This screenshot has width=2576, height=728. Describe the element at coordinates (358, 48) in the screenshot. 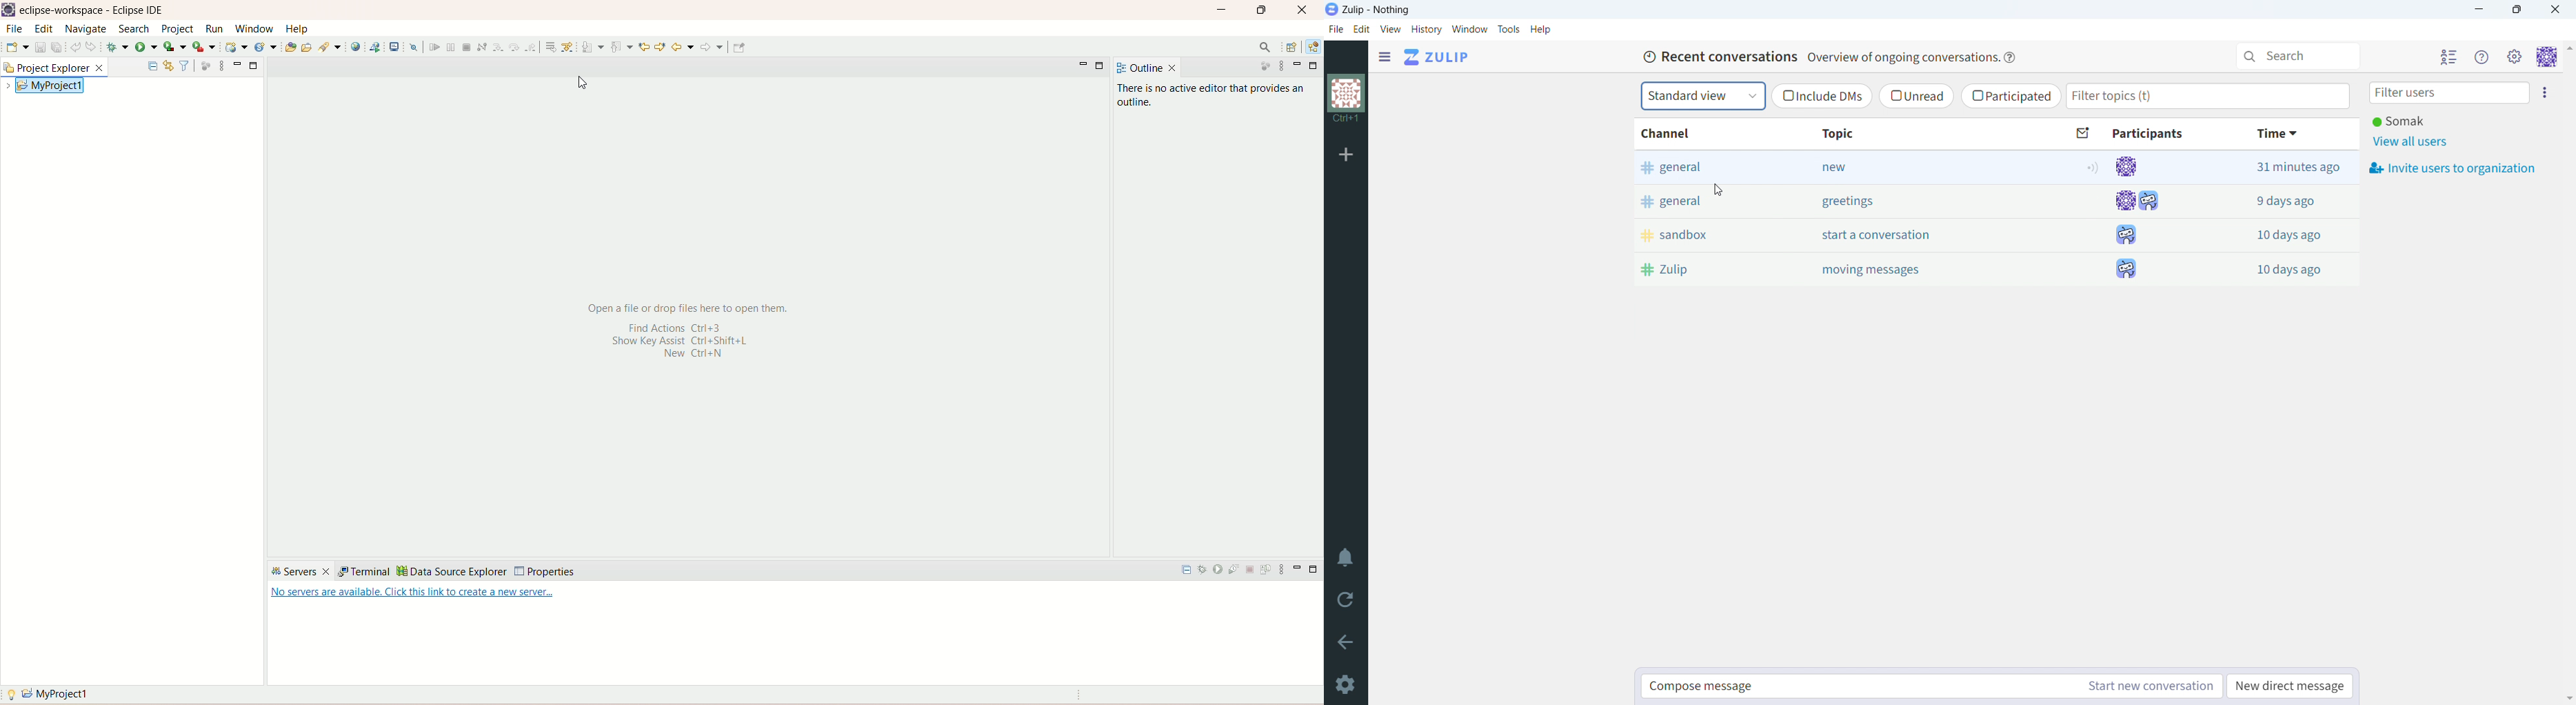

I see `open a web browser` at that location.